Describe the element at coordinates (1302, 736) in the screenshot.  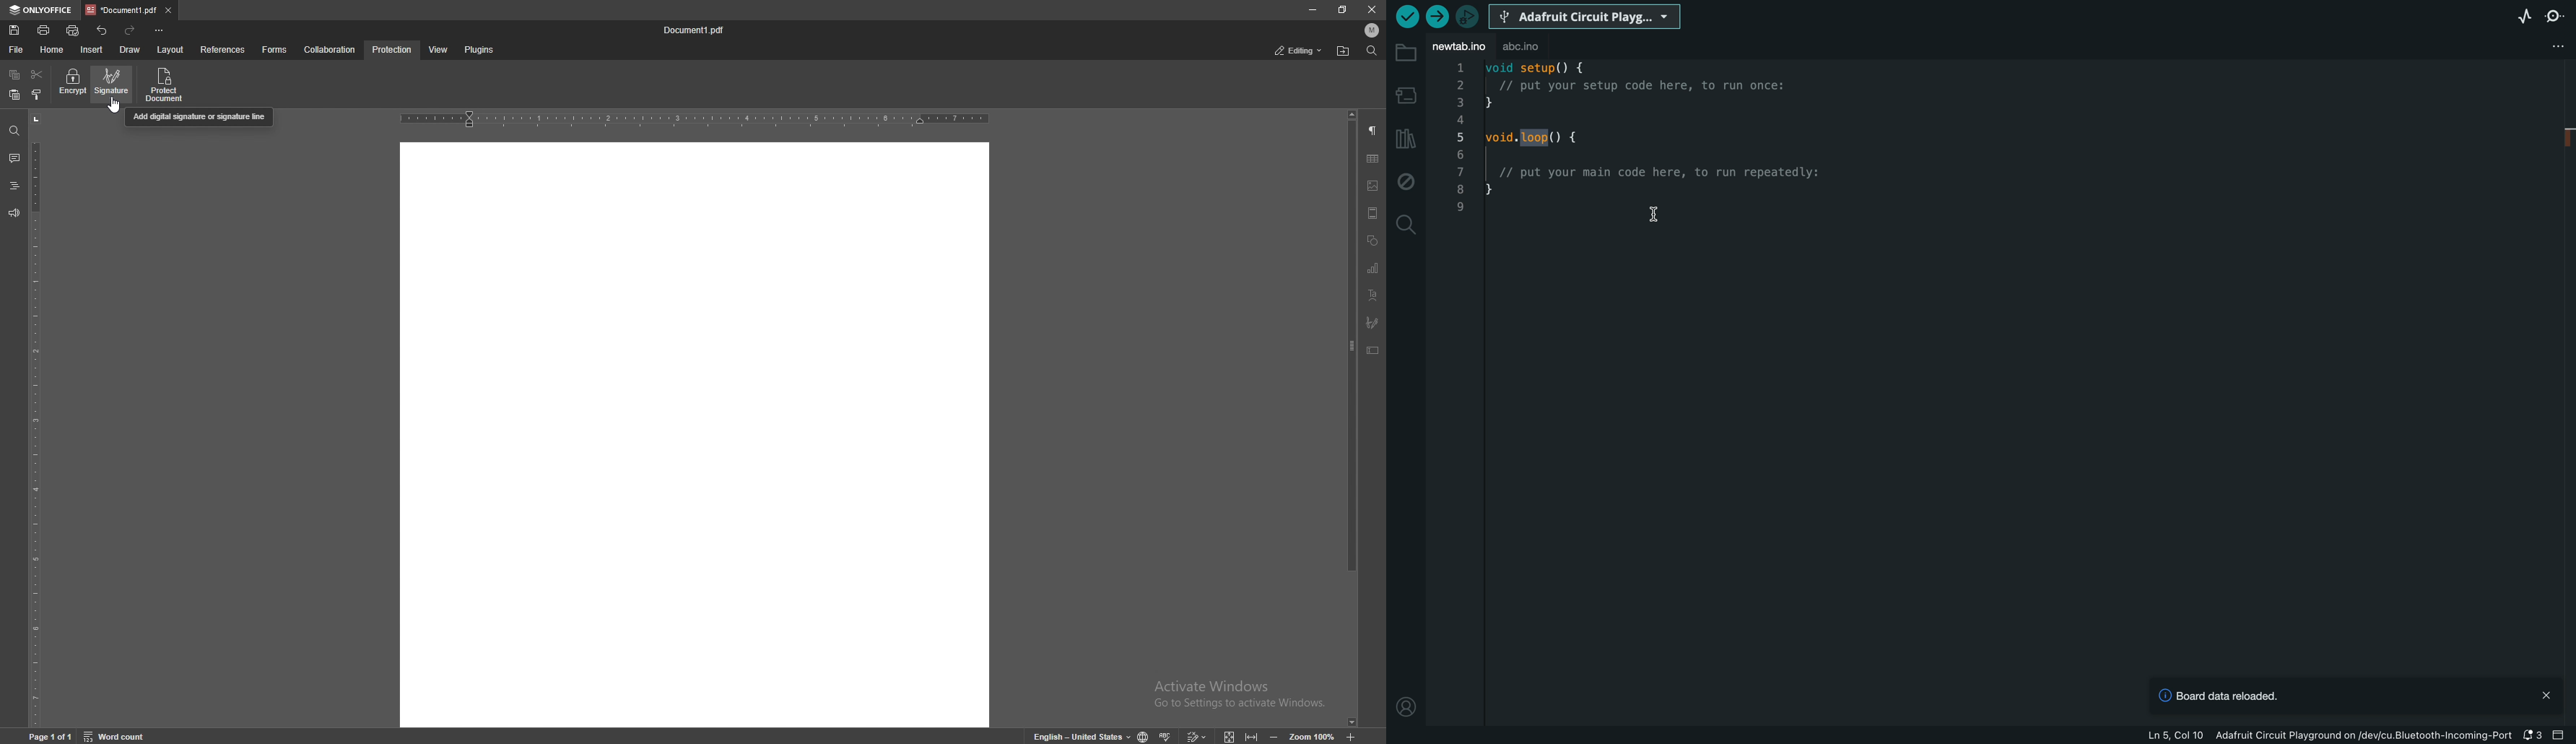
I see `zoom` at that location.